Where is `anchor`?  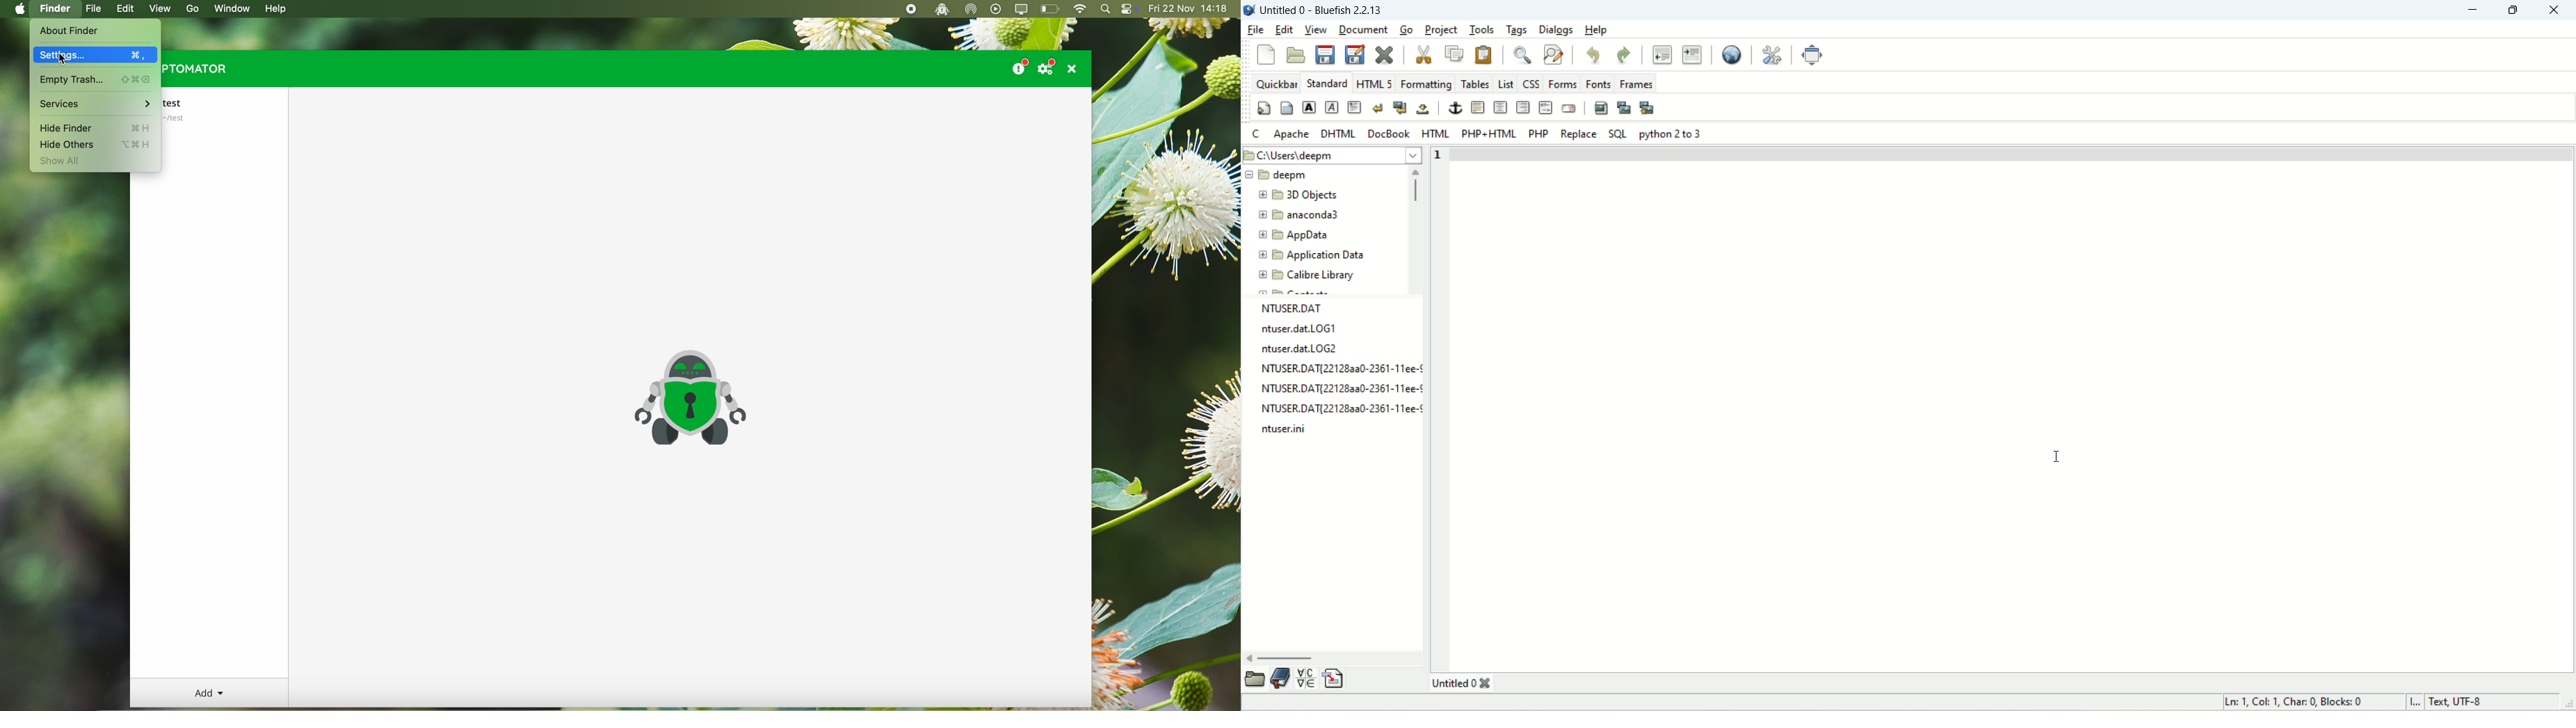
anchor is located at coordinates (1454, 108).